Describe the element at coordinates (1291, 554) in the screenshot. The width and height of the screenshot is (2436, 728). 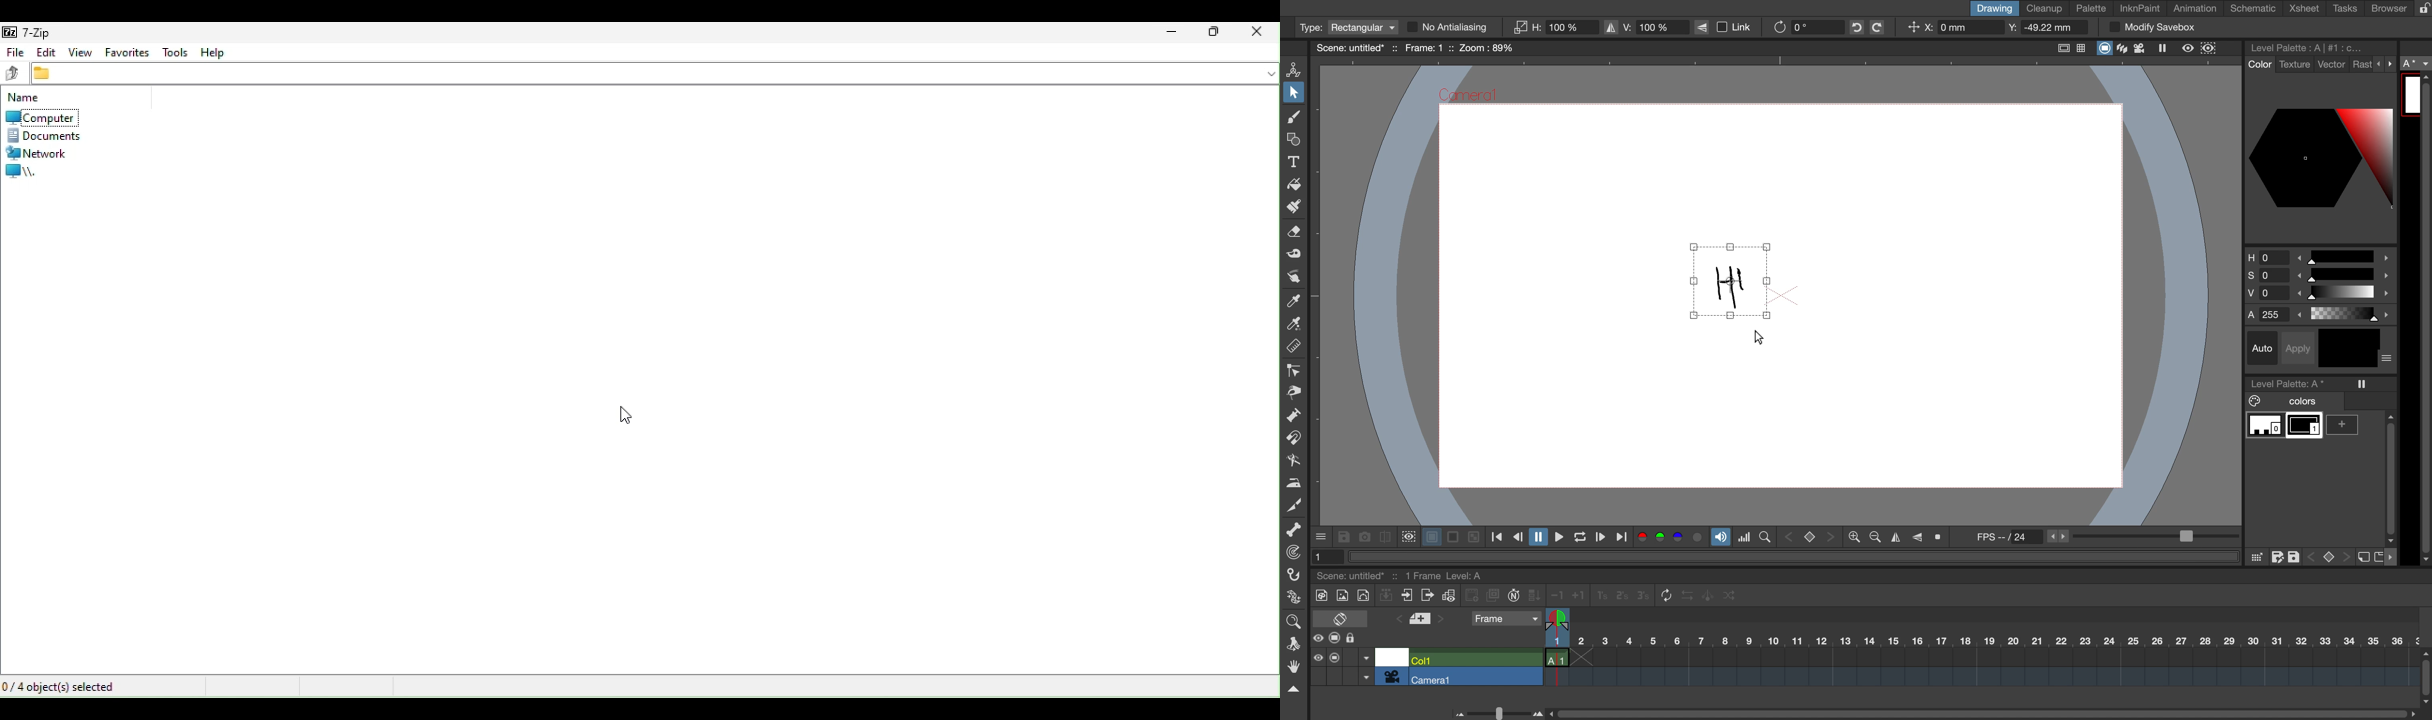
I see `tracker tool` at that location.